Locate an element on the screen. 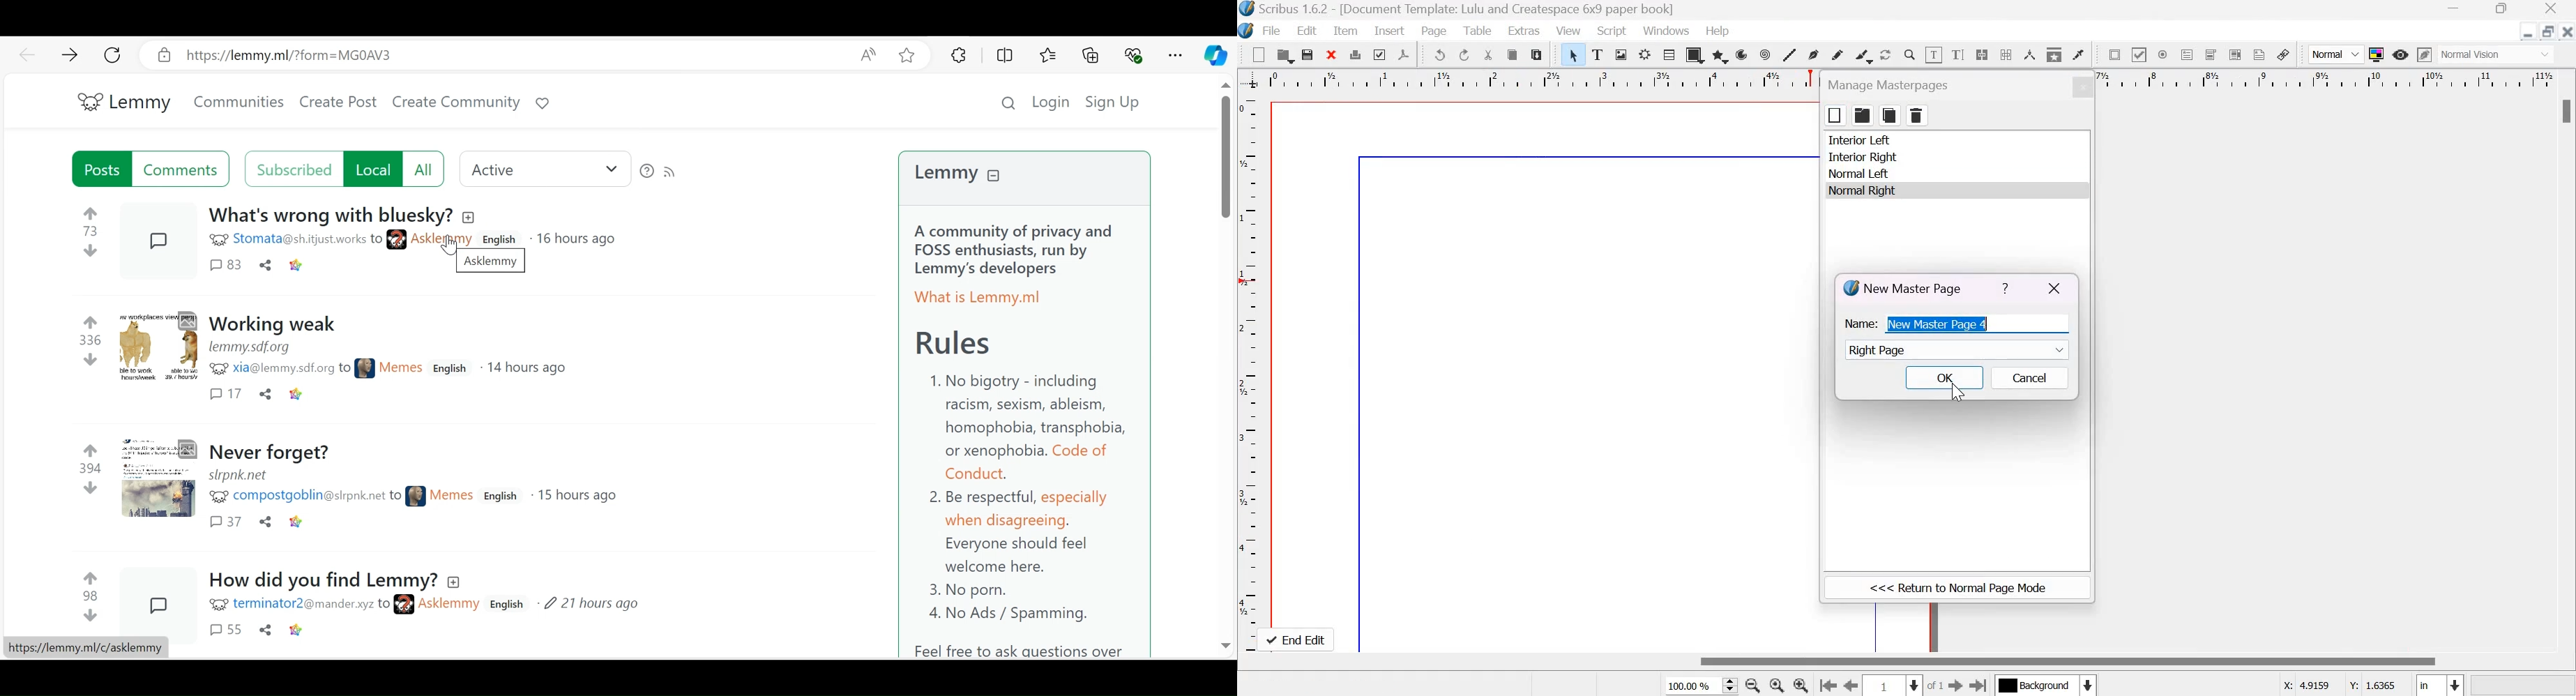 This screenshot has width=2576, height=700. Script is located at coordinates (1612, 30).